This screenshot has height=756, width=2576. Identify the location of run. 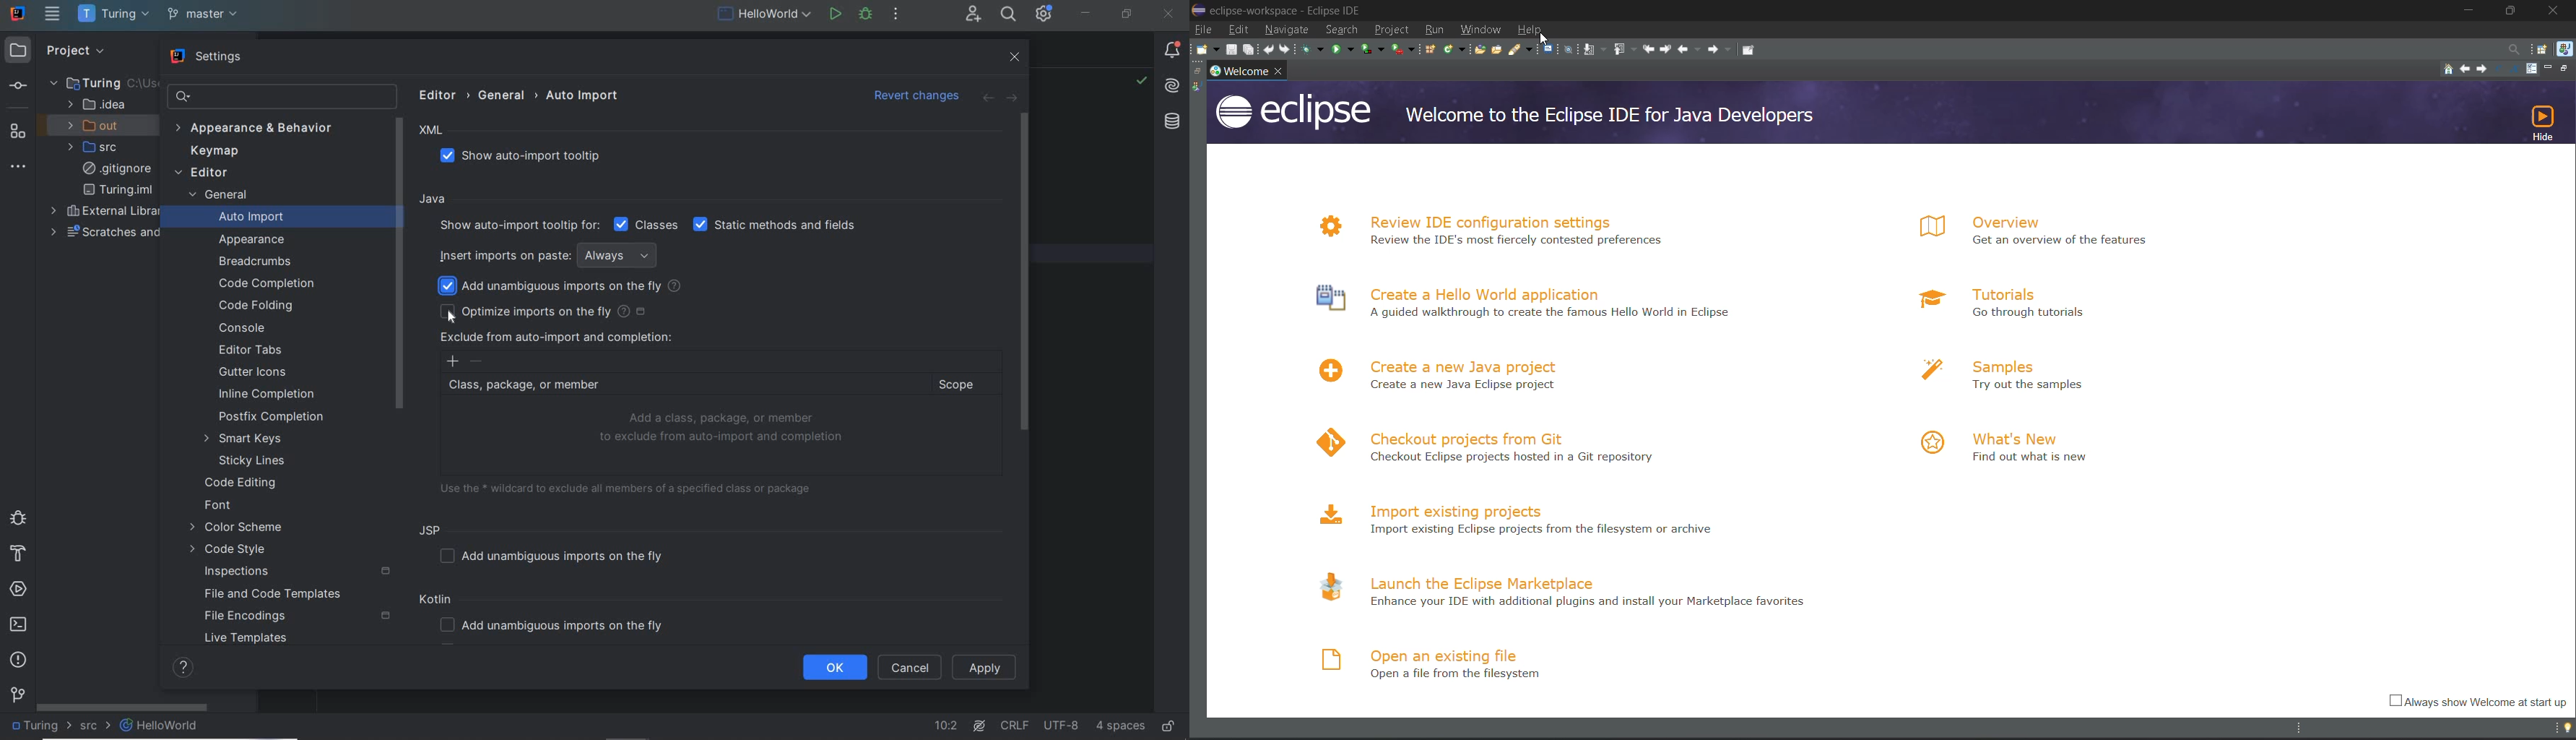
(1343, 49).